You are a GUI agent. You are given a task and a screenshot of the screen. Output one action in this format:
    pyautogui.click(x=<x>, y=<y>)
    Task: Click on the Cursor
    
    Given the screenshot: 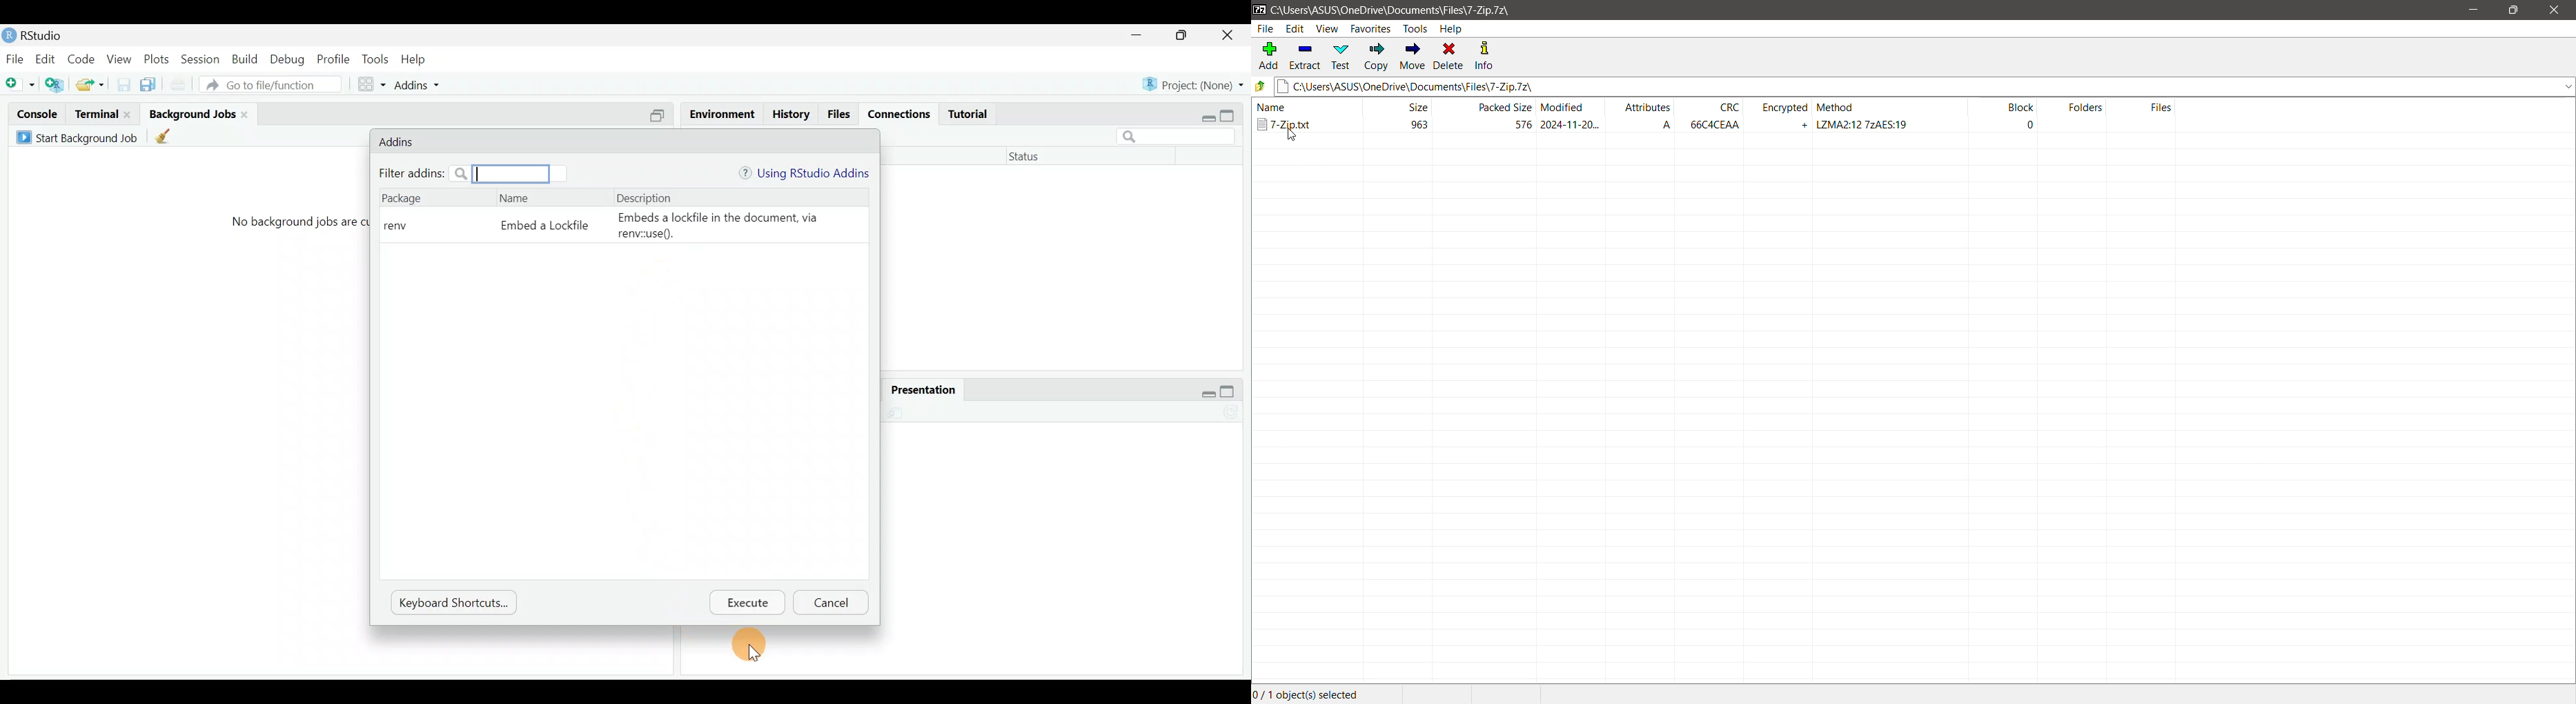 What is the action you would take?
    pyautogui.click(x=754, y=647)
    